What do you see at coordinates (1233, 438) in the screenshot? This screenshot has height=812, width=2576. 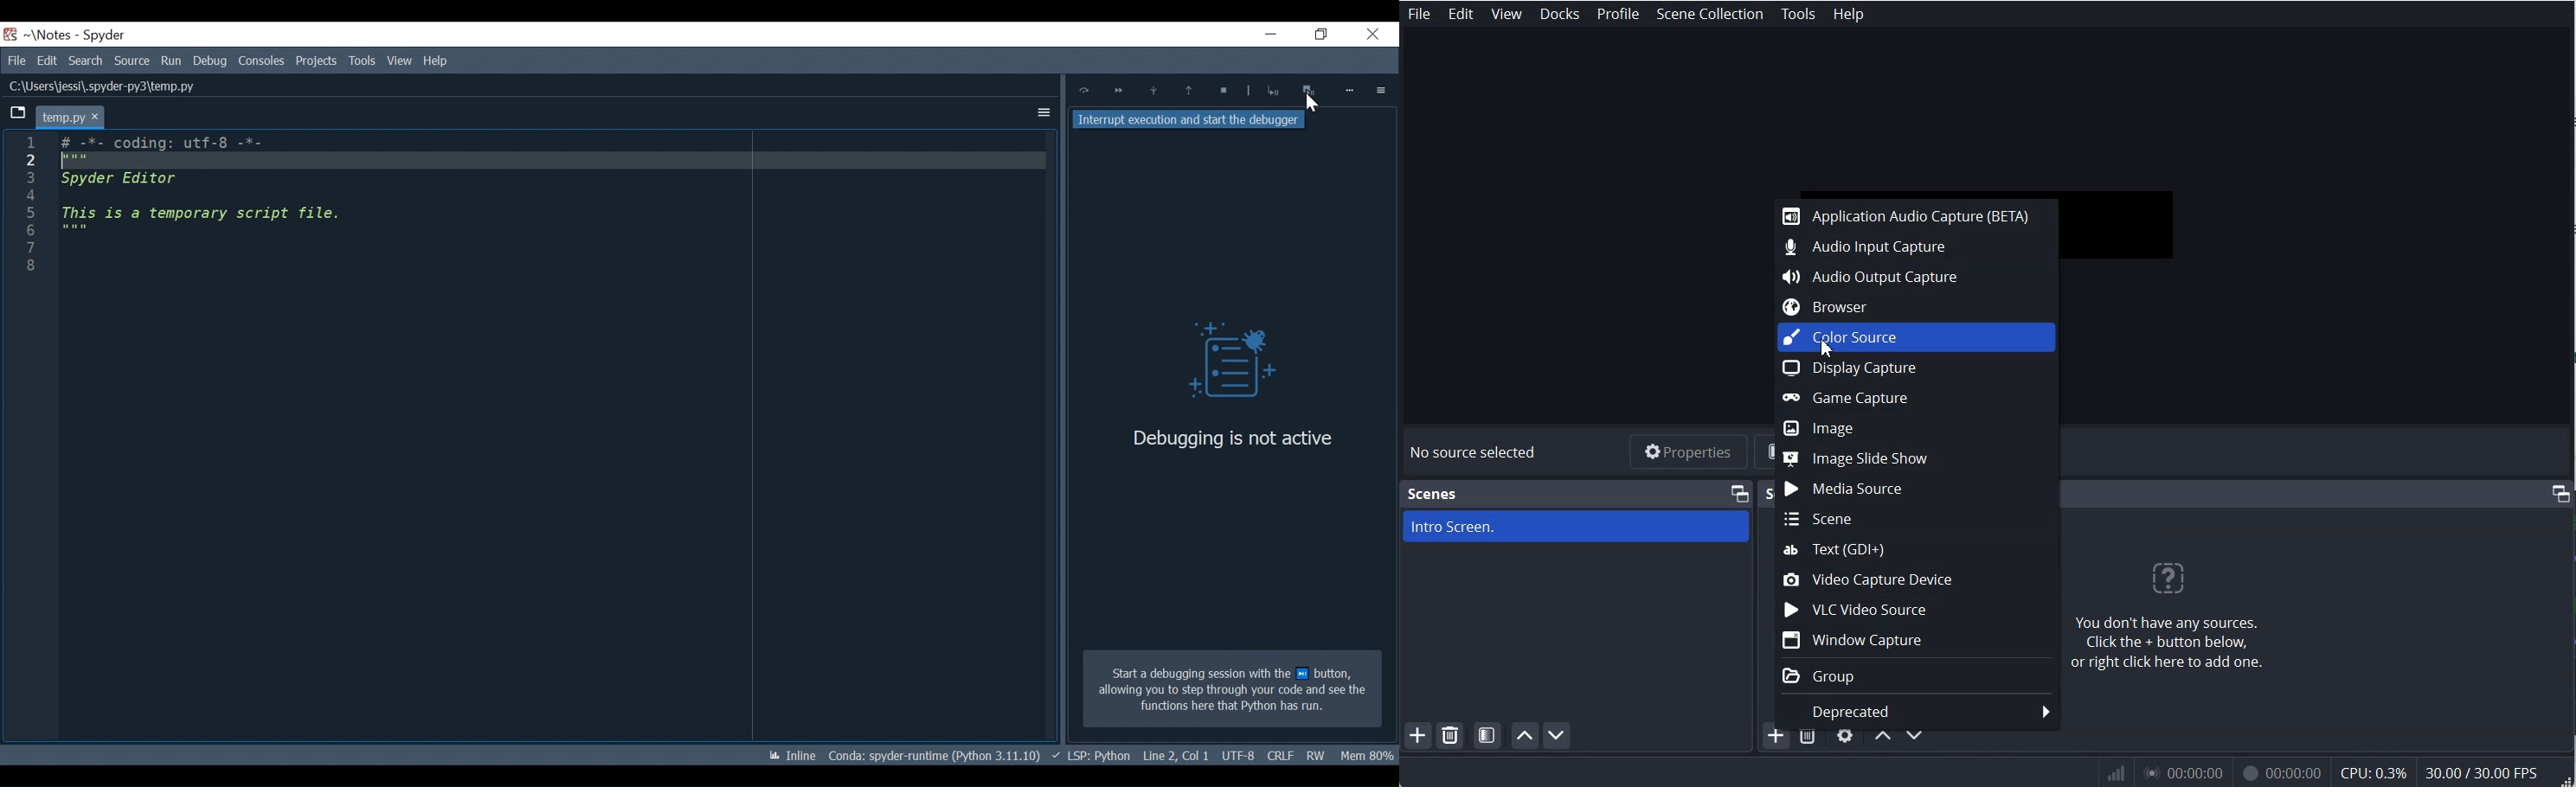 I see `Debugging is not active` at bounding box center [1233, 438].